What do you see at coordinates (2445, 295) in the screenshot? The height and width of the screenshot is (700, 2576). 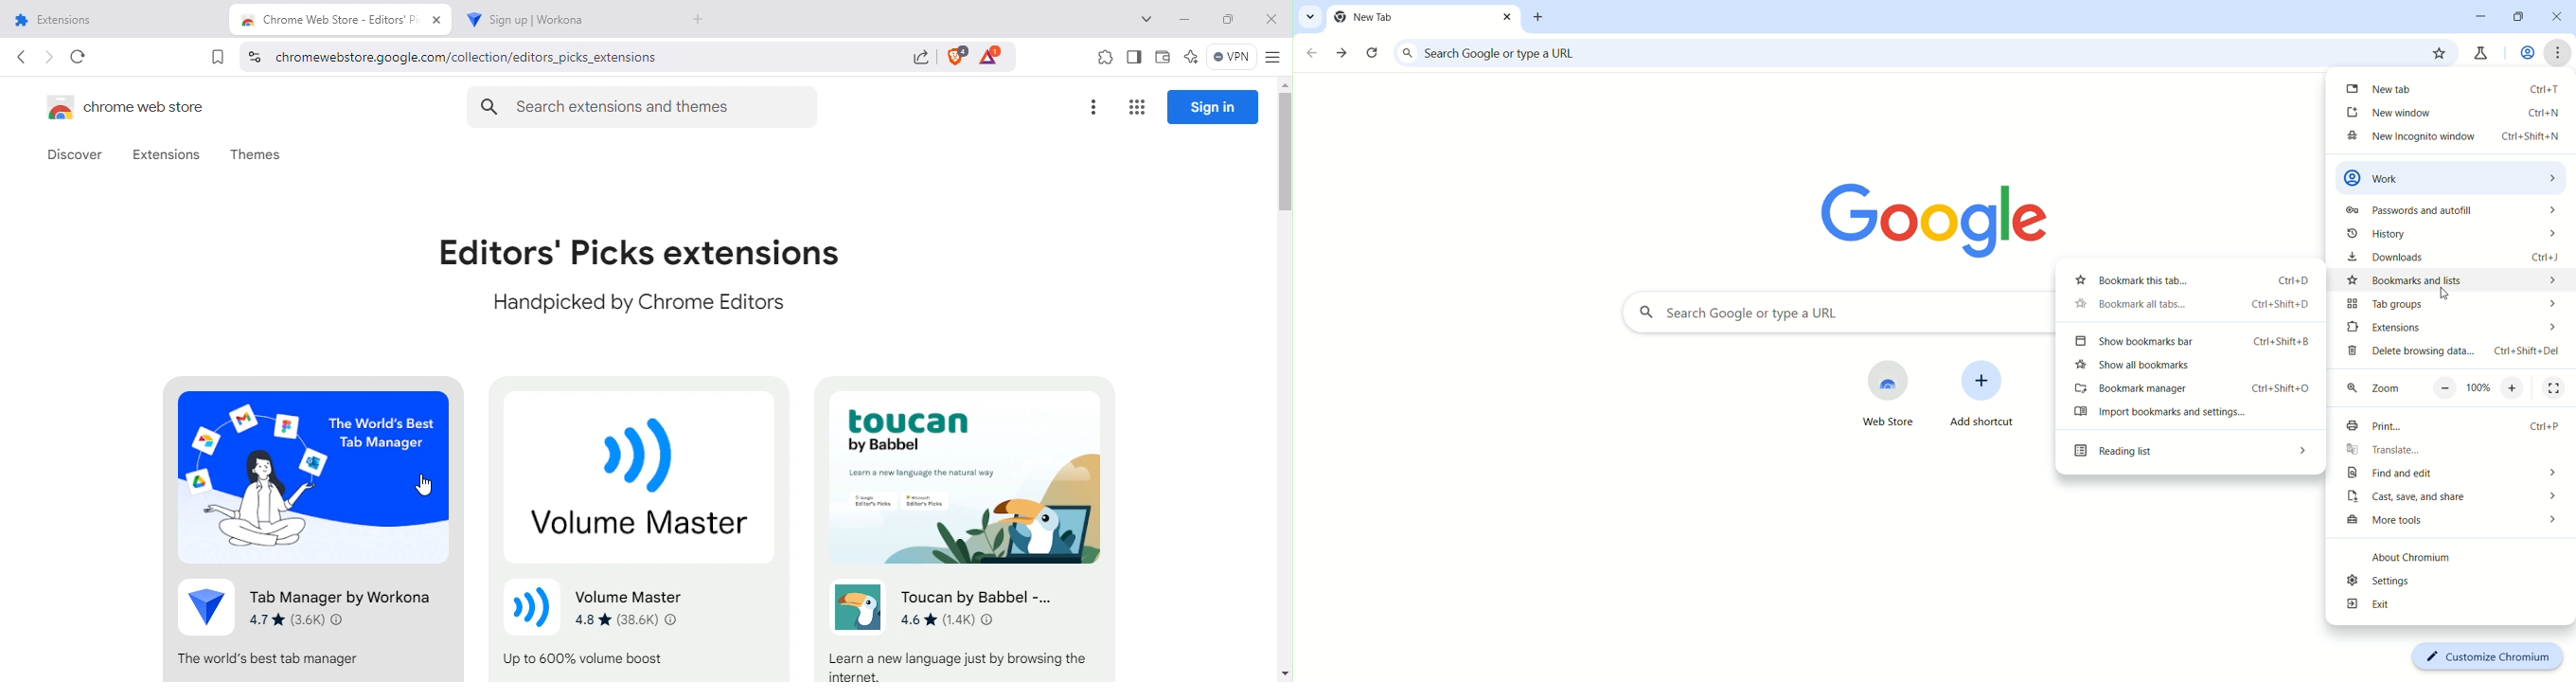 I see `cursor` at bounding box center [2445, 295].